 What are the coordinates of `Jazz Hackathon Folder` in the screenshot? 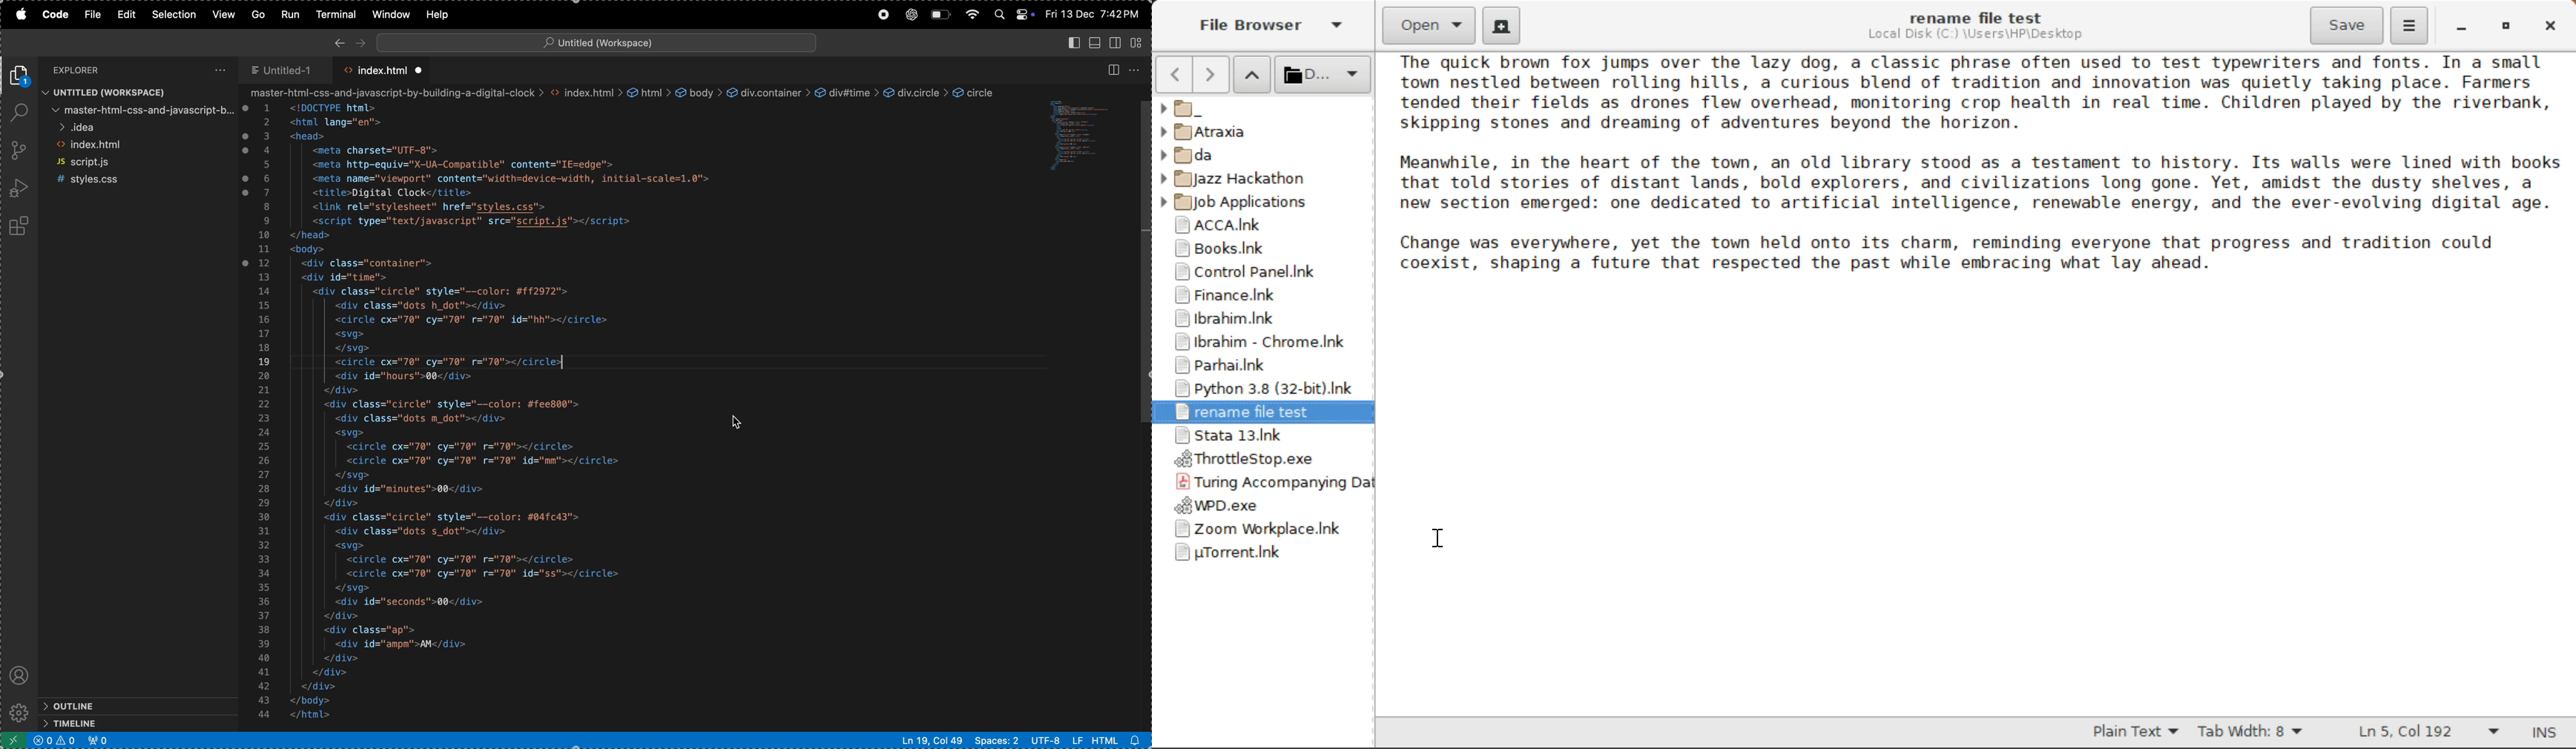 It's located at (1251, 179).